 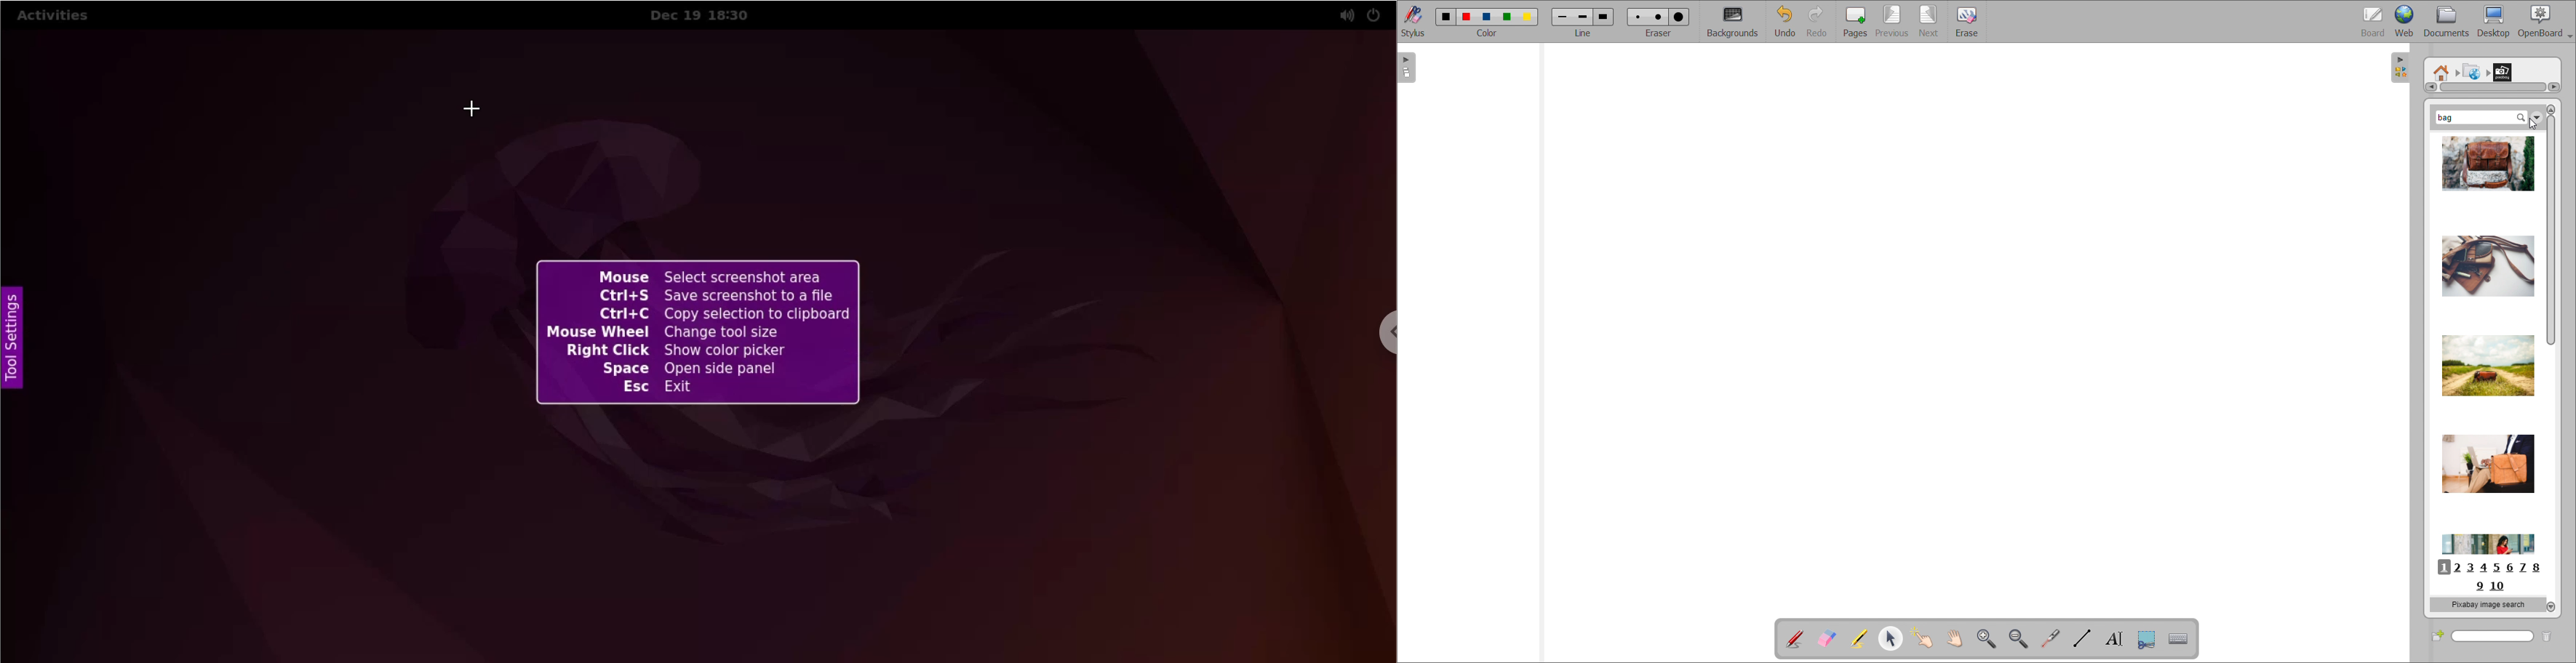 What do you see at coordinates (1930, 21) in the screenshot?
I see `next page` at bounding box center [1930, 21].